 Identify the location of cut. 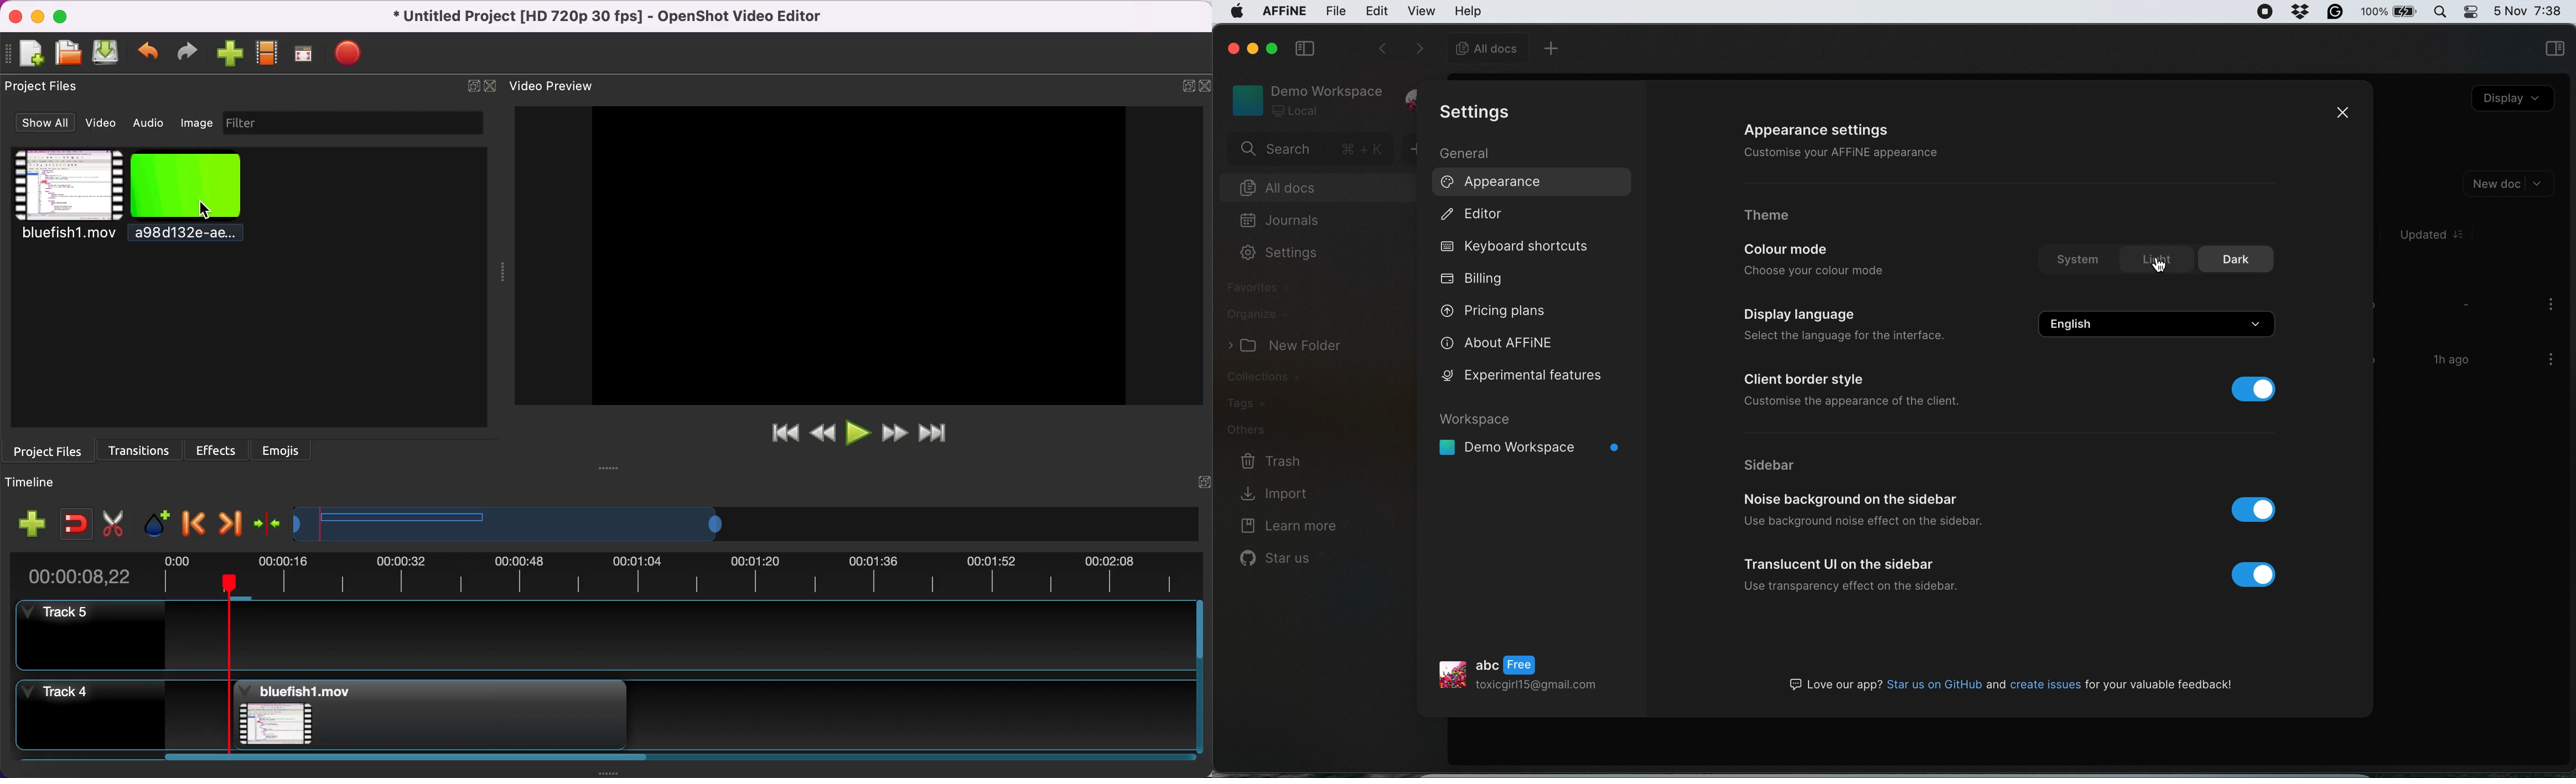
(115, 521).